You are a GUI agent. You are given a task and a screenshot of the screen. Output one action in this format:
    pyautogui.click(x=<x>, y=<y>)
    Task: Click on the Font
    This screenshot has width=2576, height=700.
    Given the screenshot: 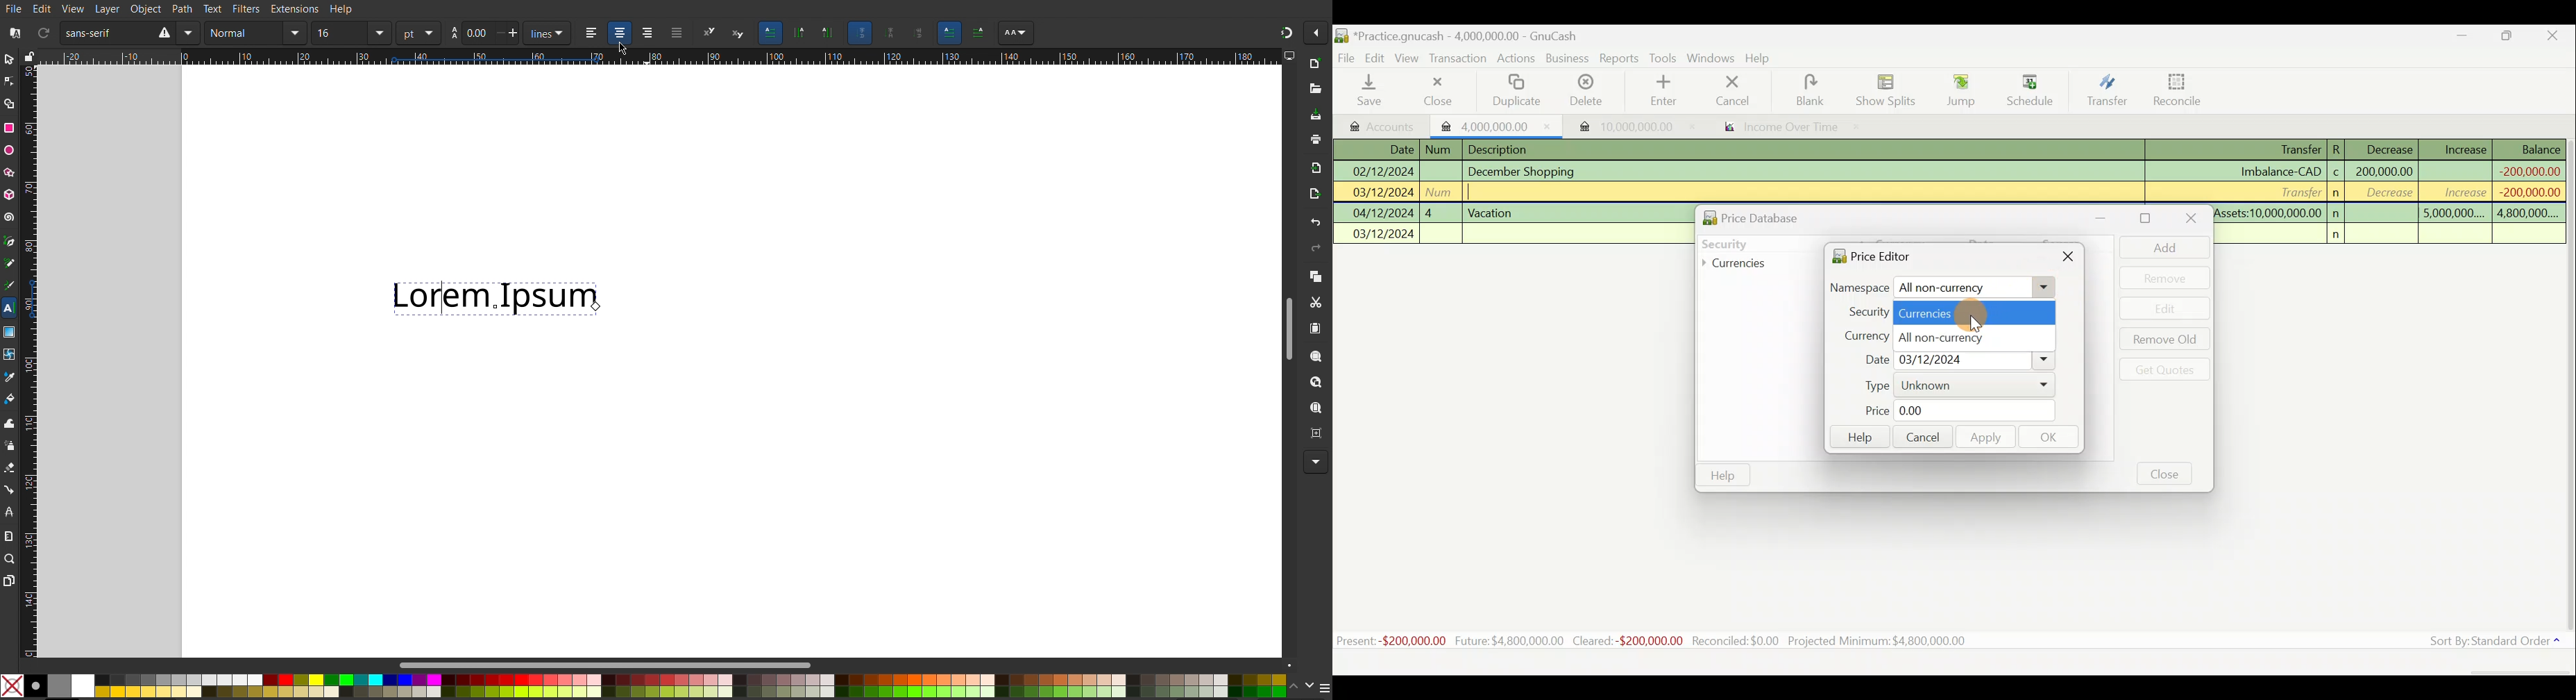 What is the action you would take?
    pyautogui.click(x=130, y=32)
    